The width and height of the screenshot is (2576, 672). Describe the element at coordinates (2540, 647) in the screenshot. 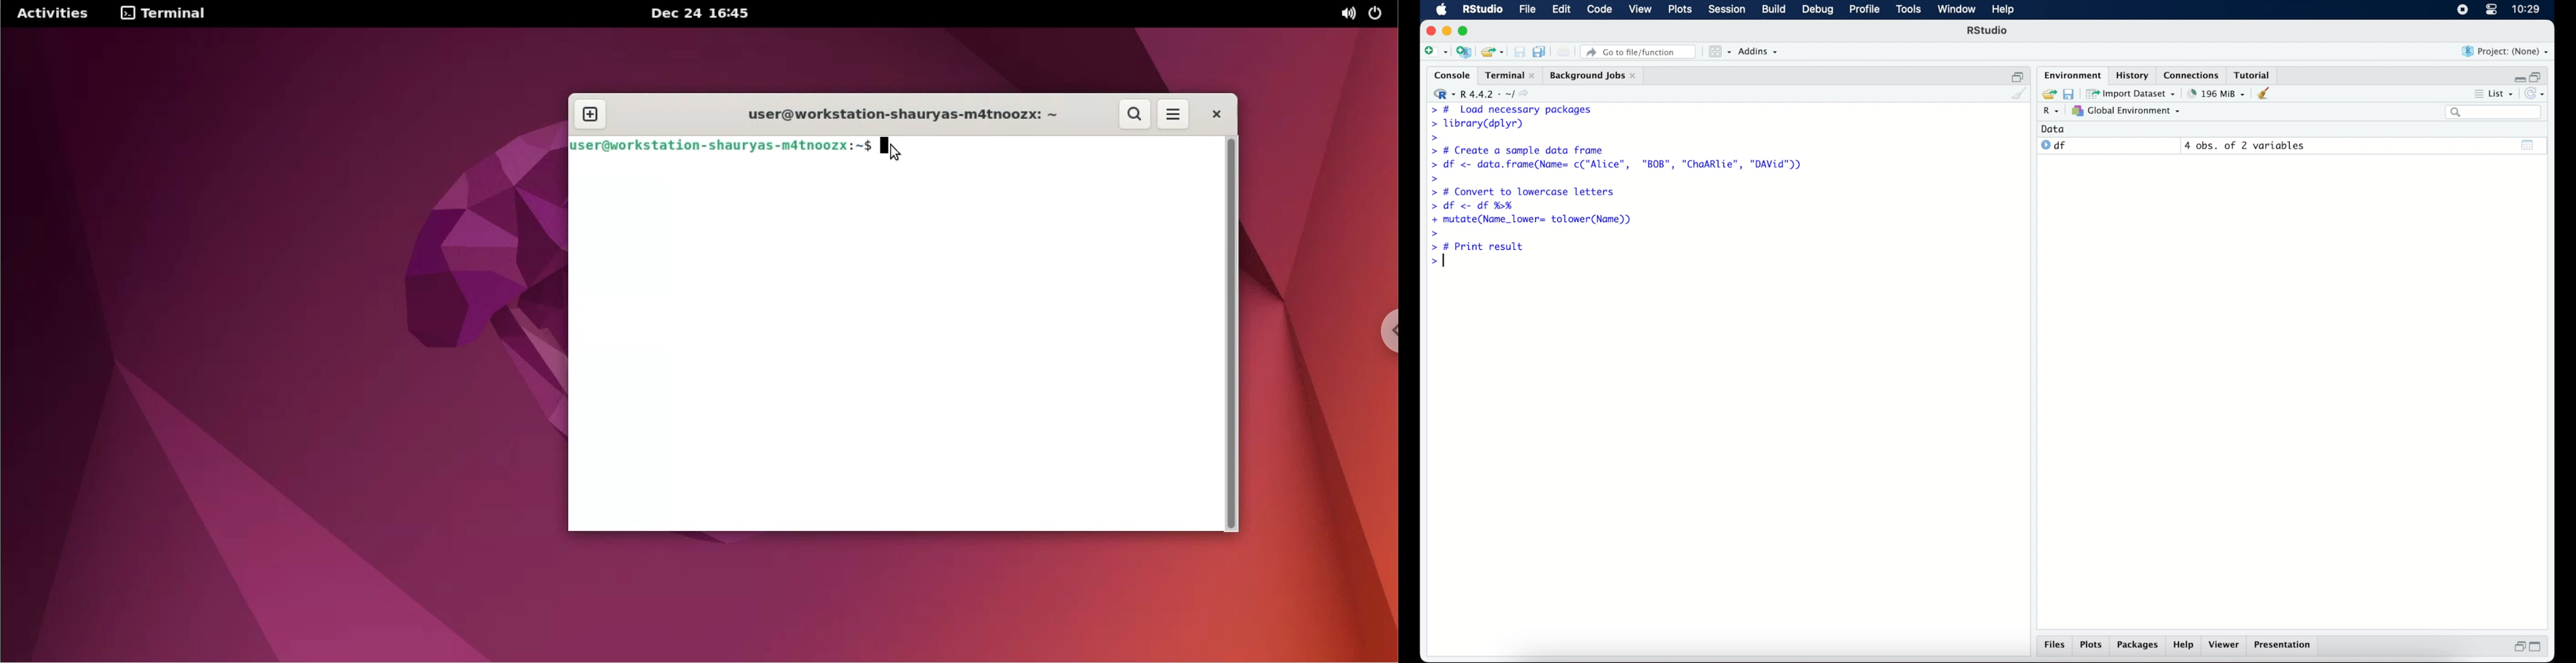

I see `maximize` at that location.